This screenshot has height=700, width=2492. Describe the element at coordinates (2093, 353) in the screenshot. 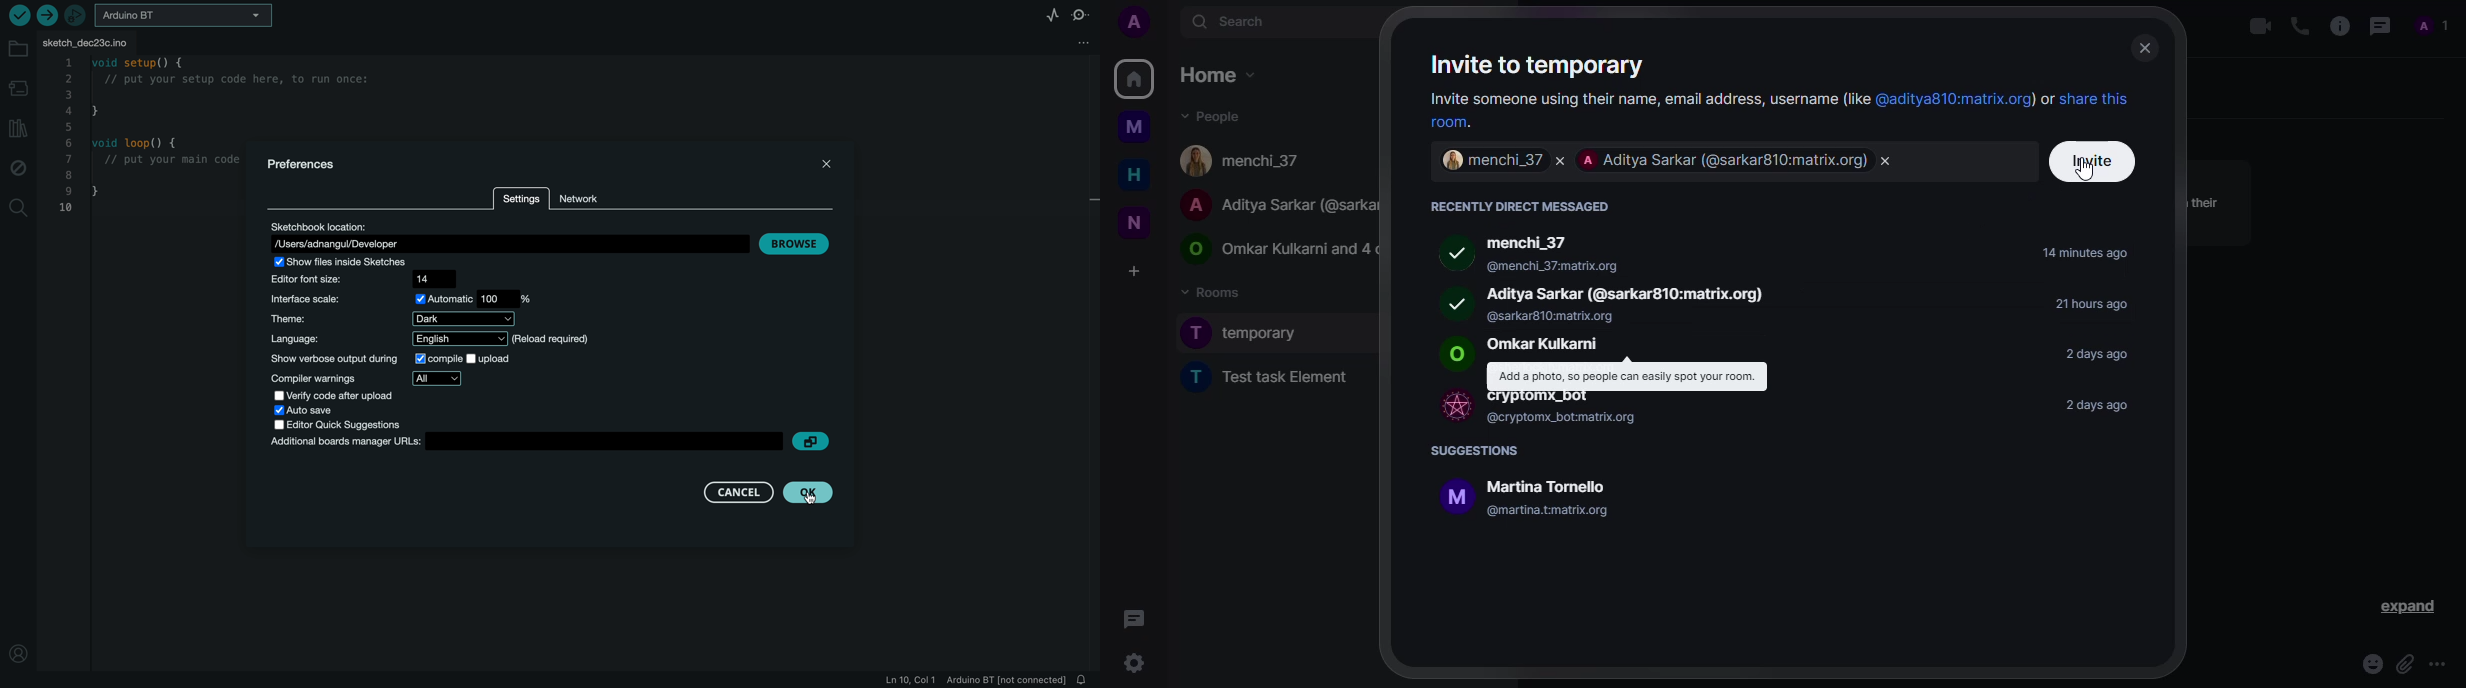

I see `2days ago` at that location.